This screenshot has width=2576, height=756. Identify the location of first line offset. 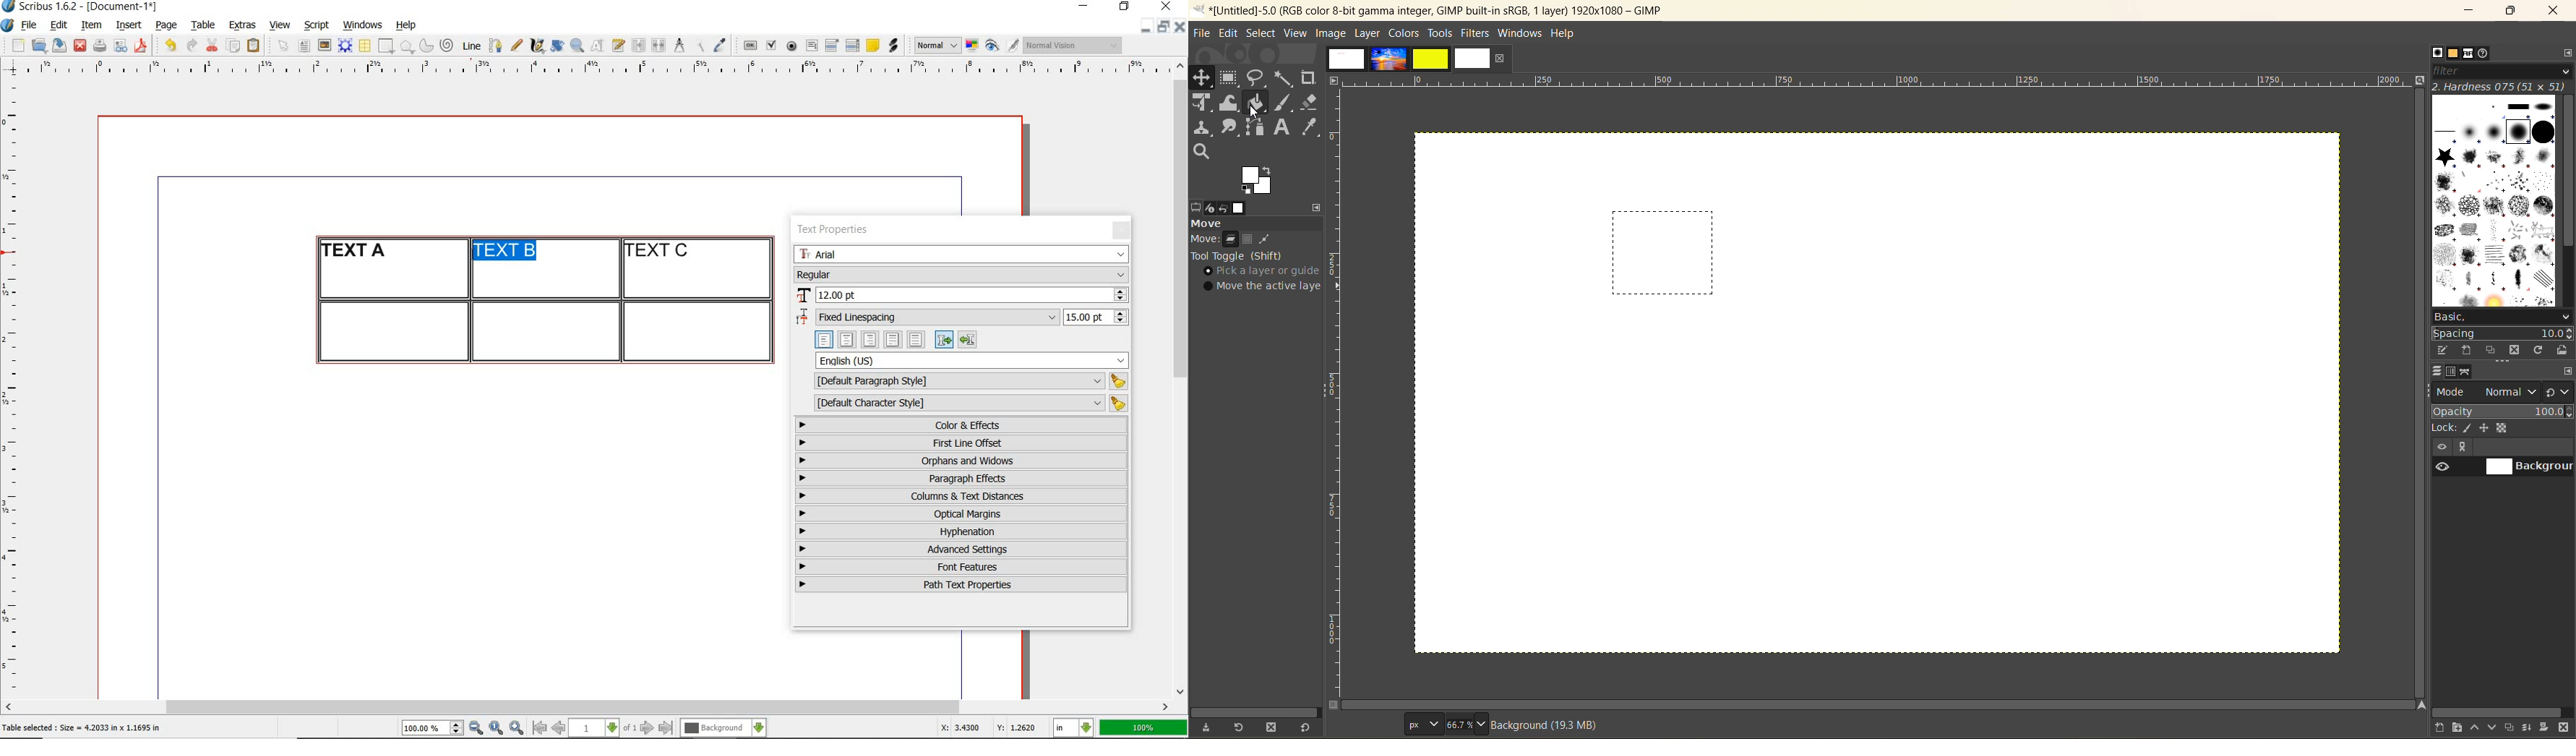
(962, 443).